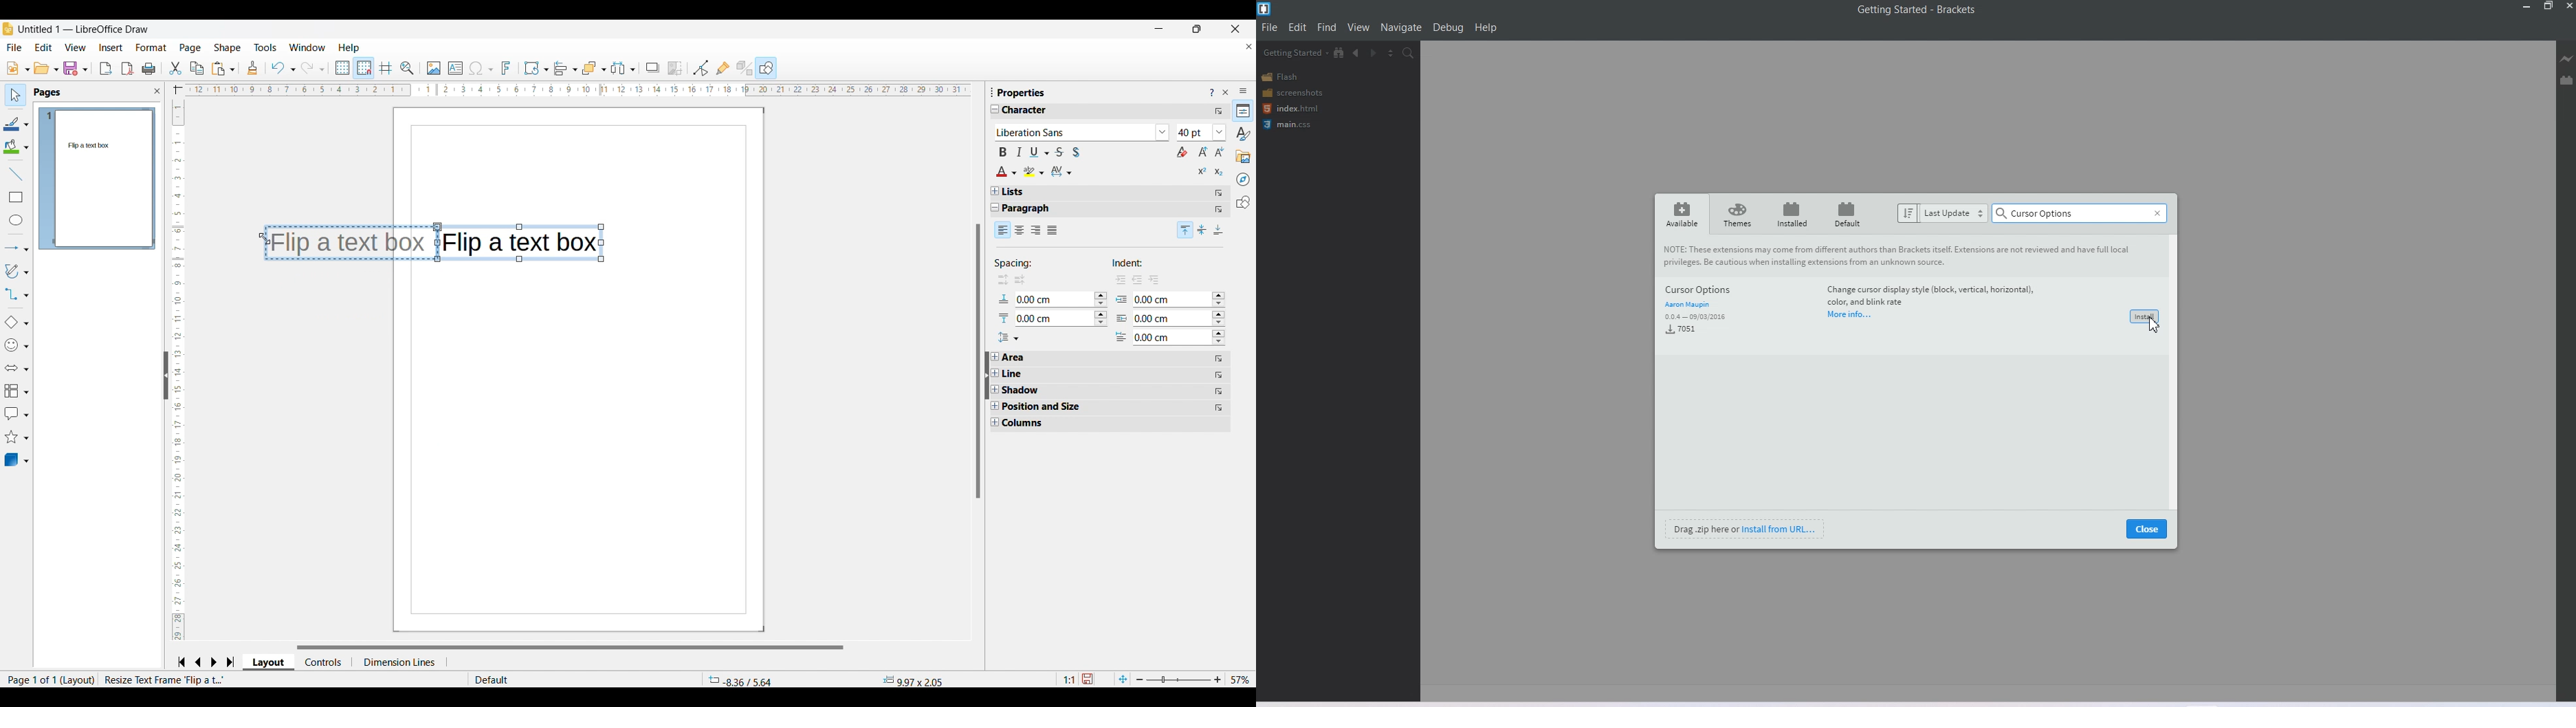 The height and width of the screenshot is (728, 2576). What do you see at coordinates (8, 29) in the screenshot?
I see `Software logo` at bounding box center [8, 29].